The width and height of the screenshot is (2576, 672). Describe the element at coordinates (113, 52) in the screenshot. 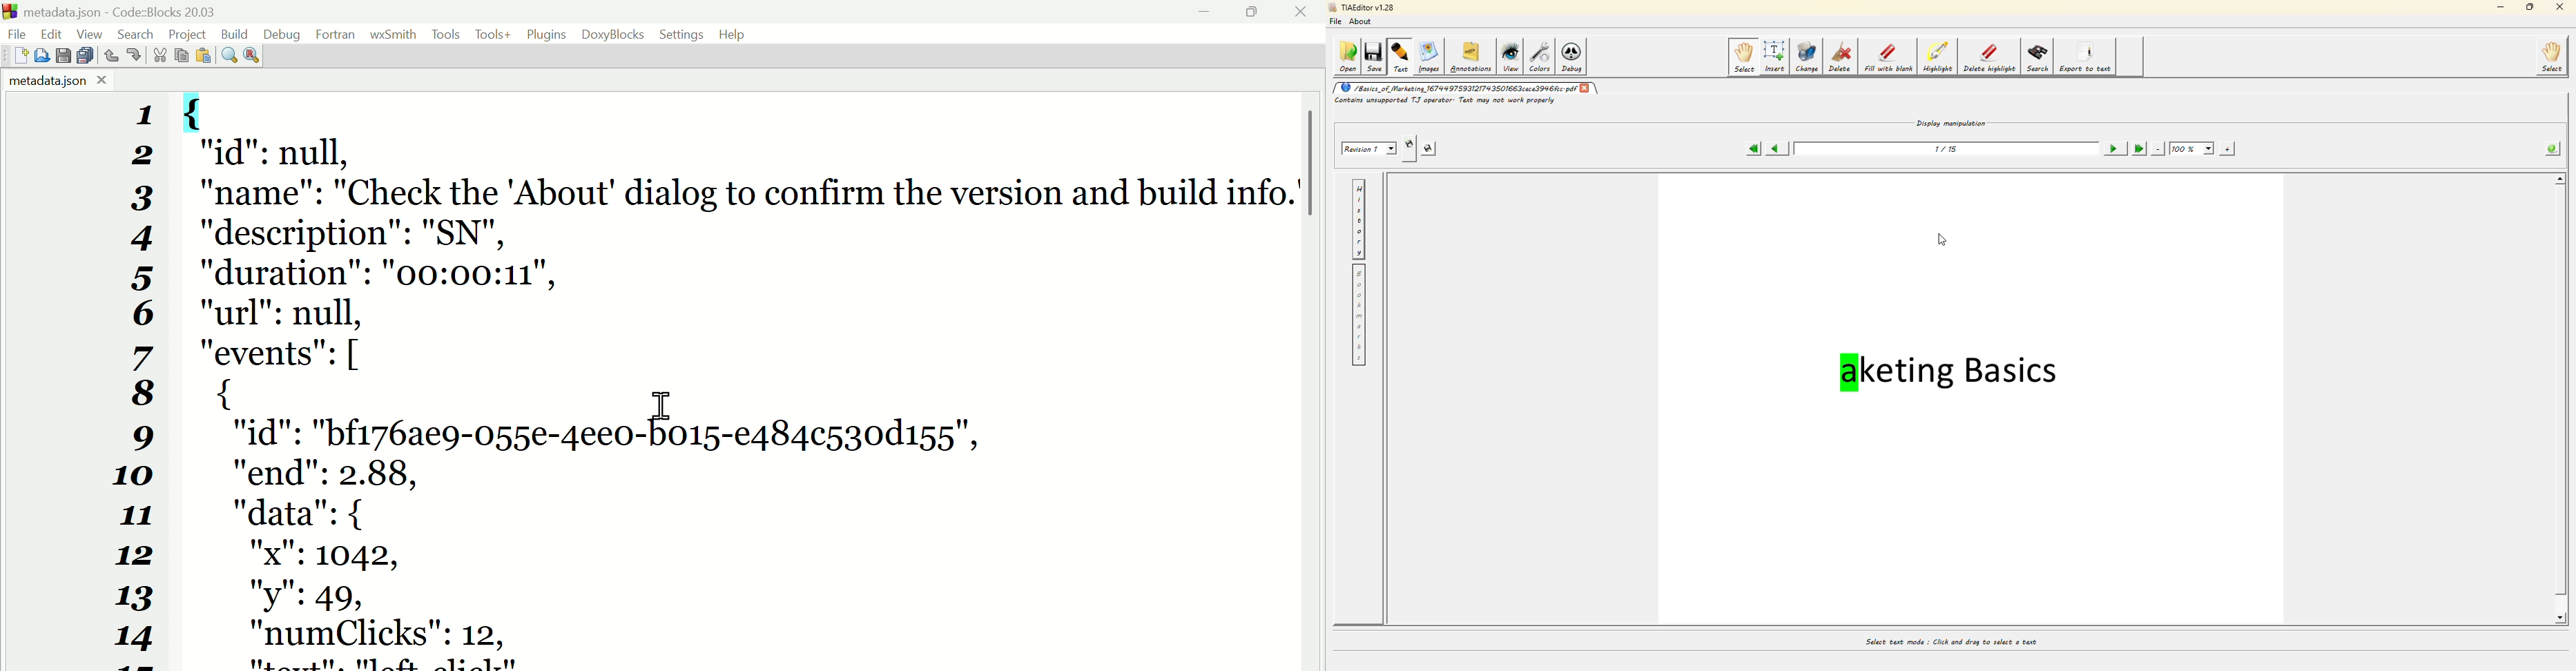

I see `Undo` at that location.